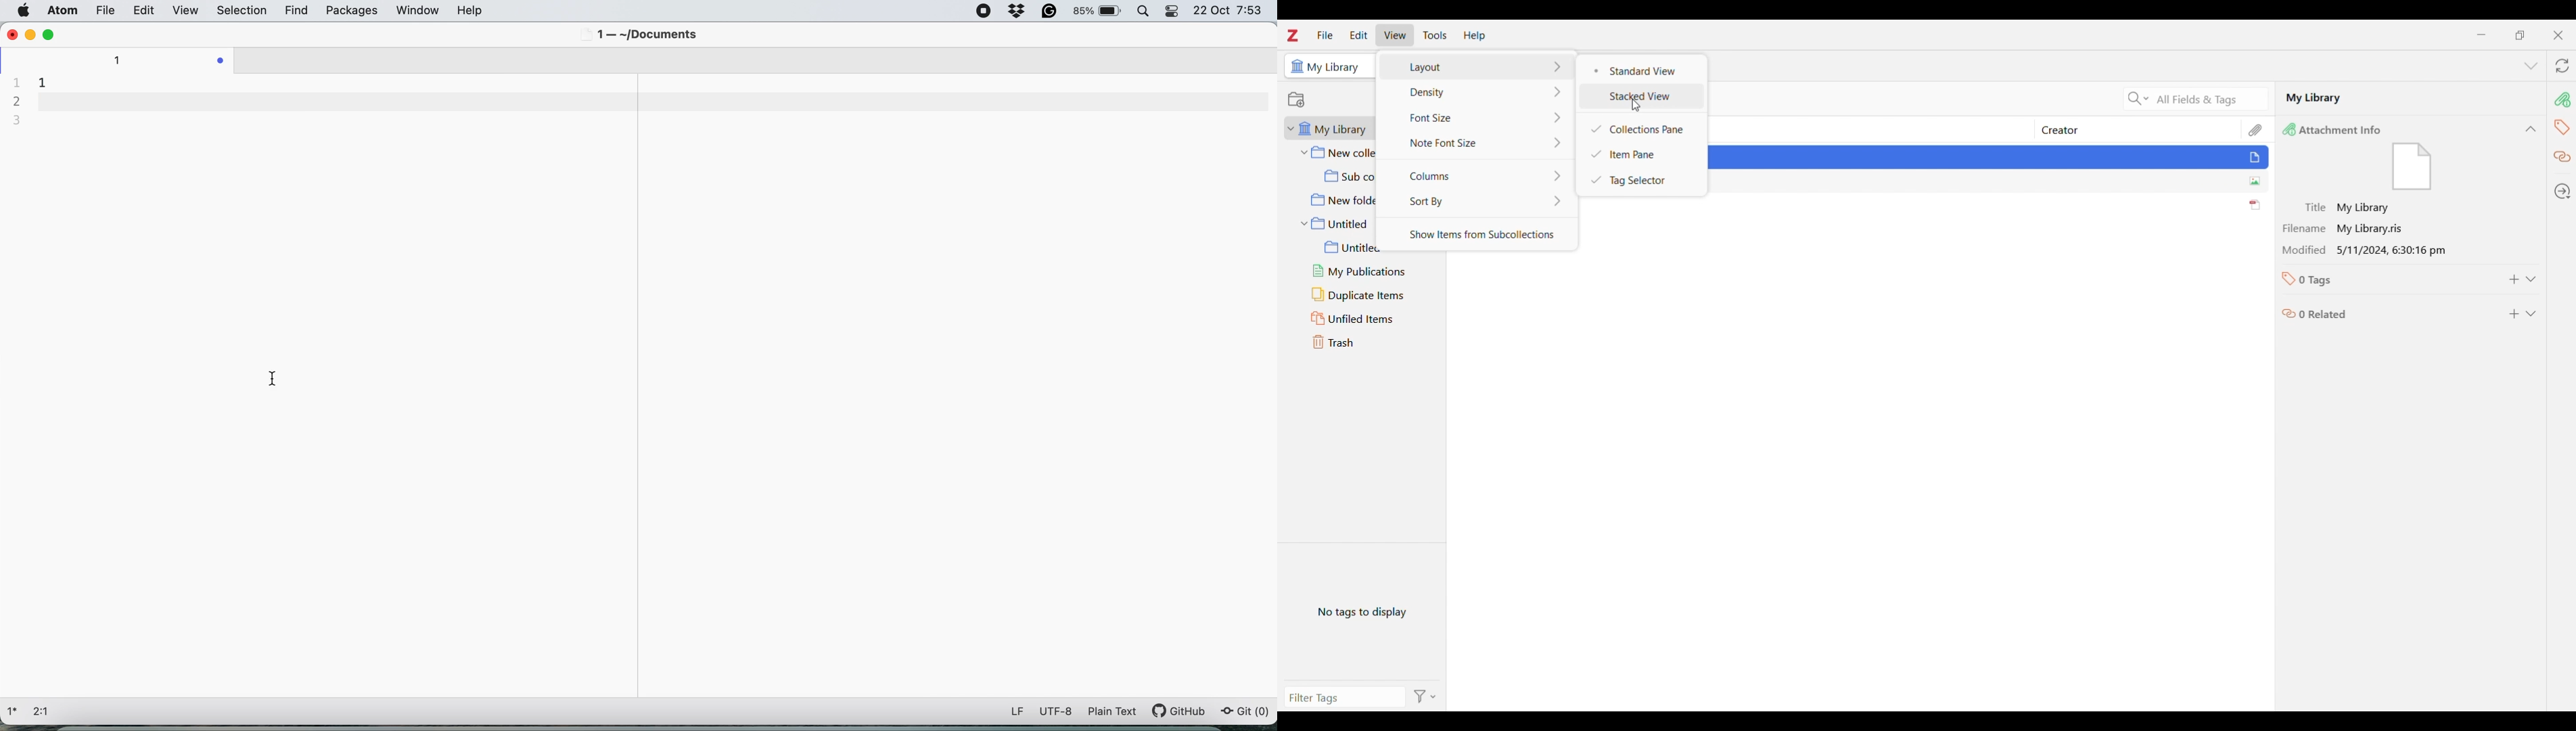 This screenshot has height=756, width=2576. I want to click on cursor, so click(272, 377).